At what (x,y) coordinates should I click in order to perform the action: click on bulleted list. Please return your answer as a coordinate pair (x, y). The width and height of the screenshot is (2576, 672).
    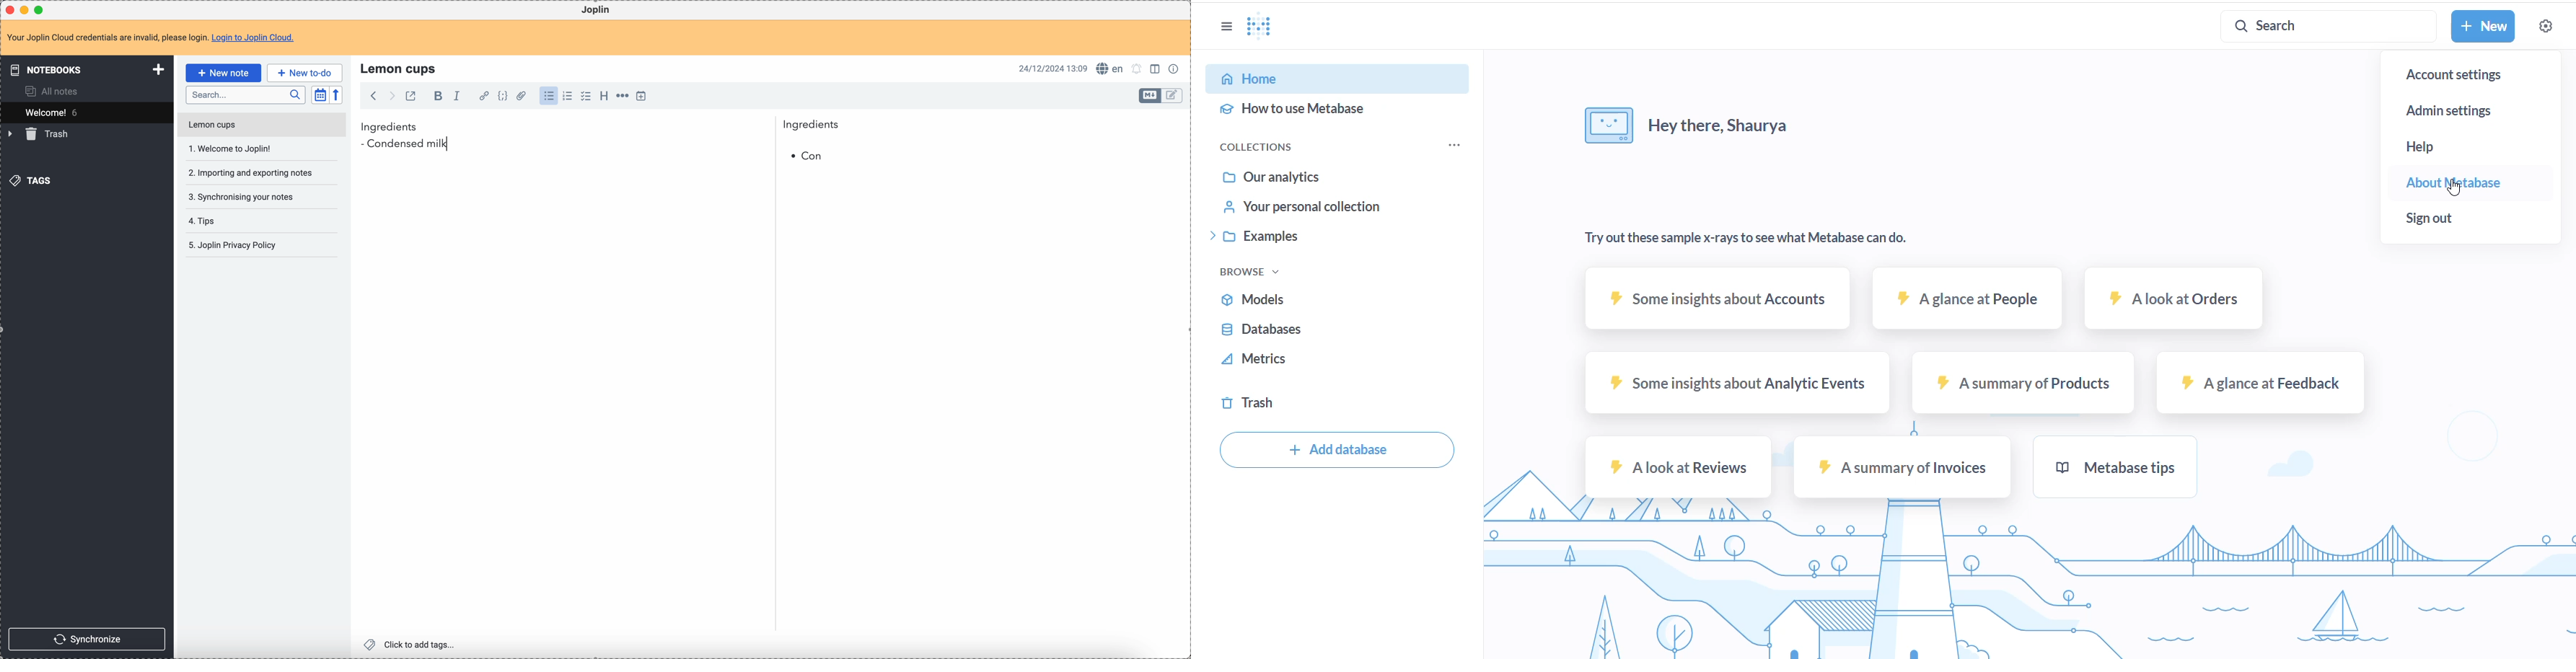
    Looking at the image, I should click on (547, 96).